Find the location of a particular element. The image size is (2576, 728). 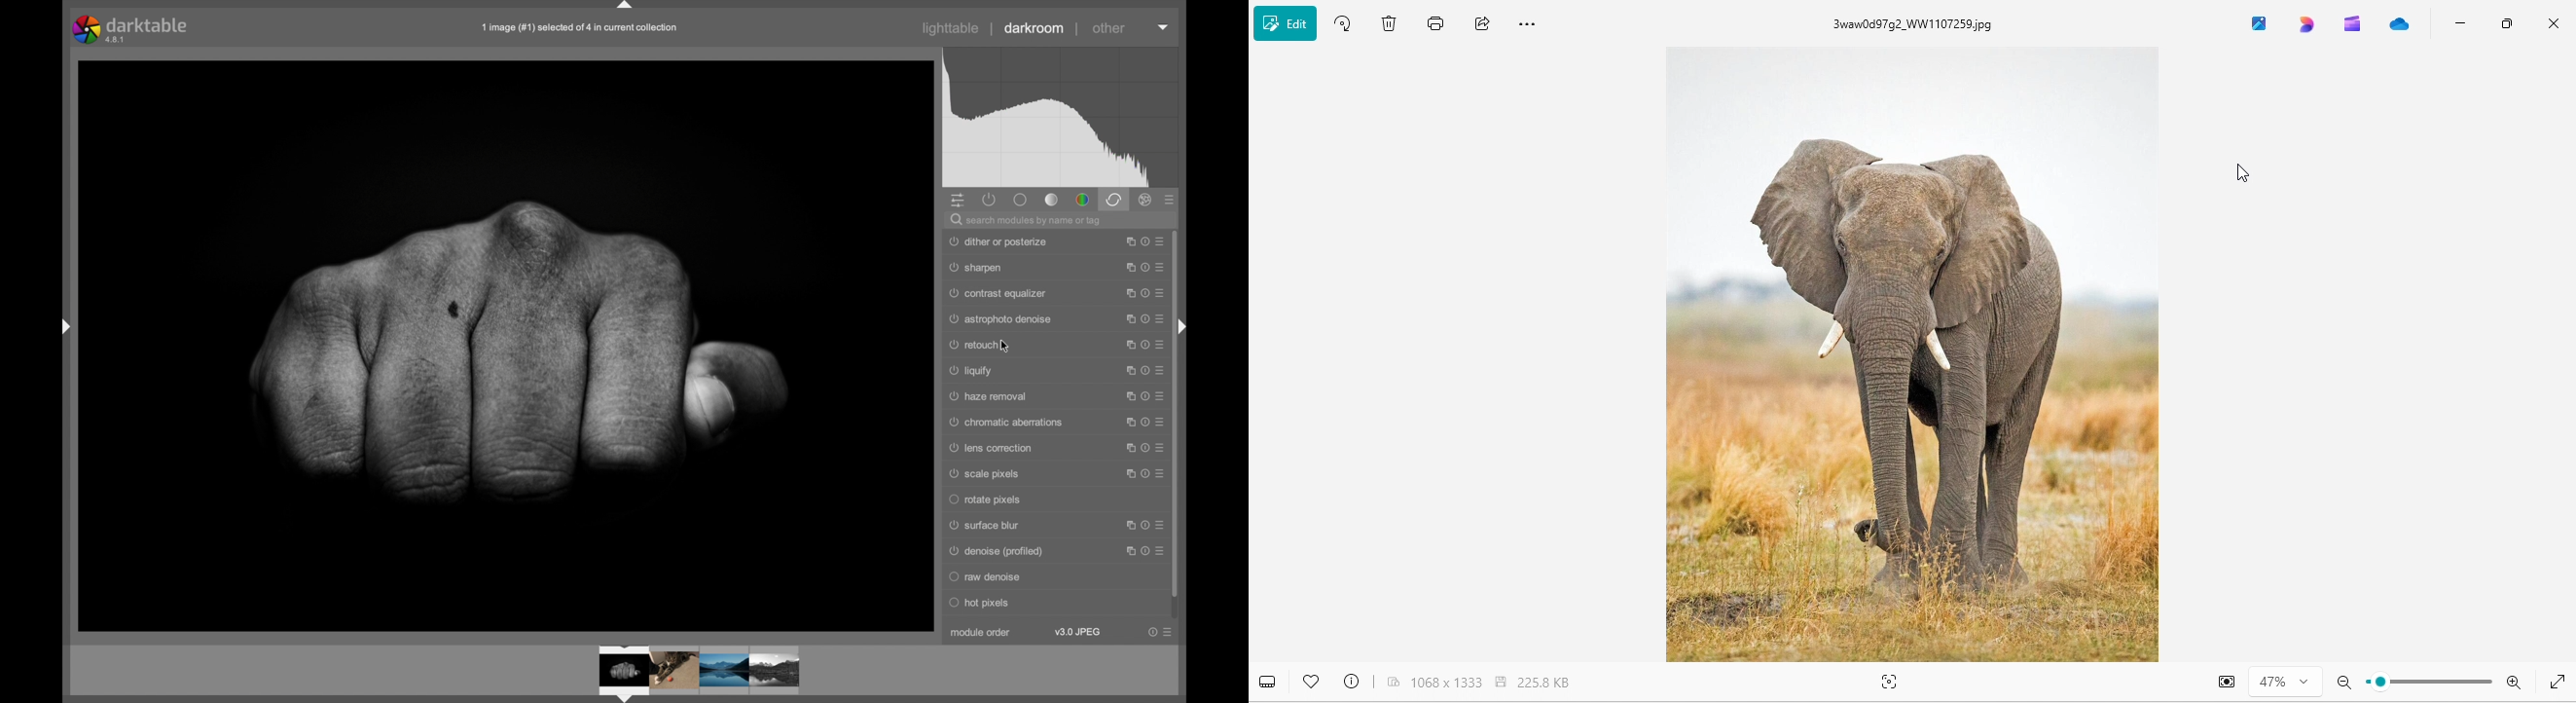

more options is located at coordinates (1159, 550).